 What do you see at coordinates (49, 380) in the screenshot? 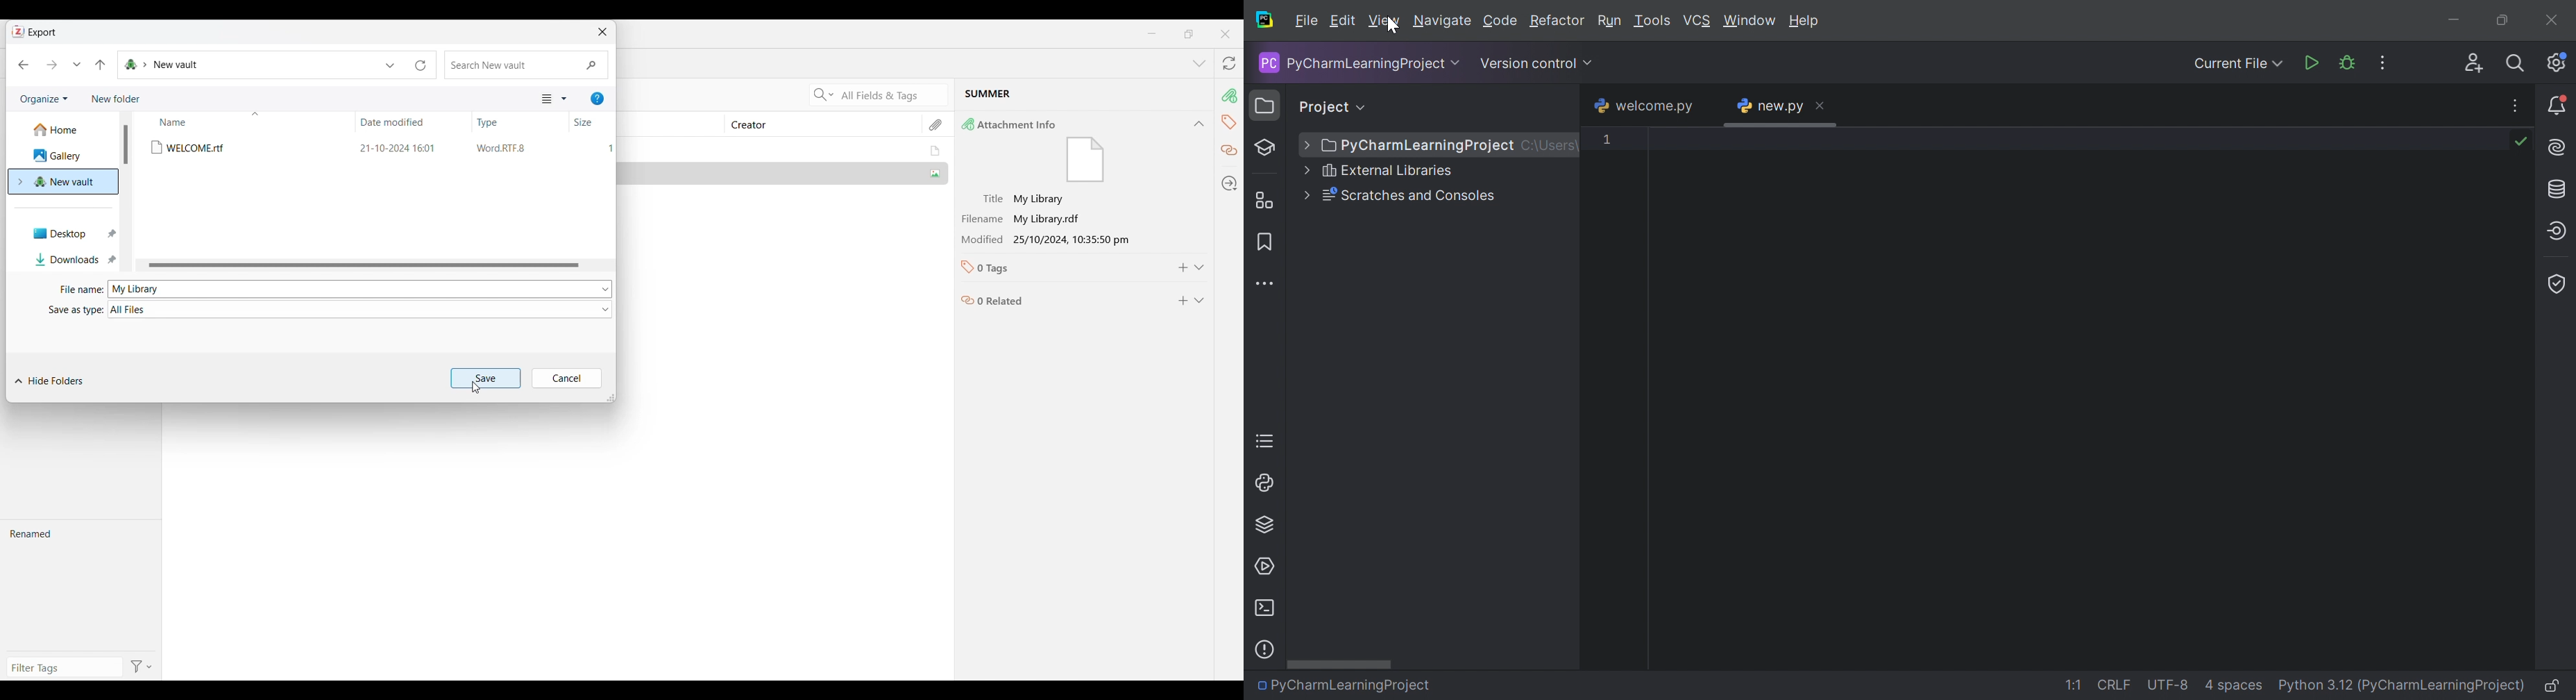
I see `Hide folders` at bounding box center [49, 380].